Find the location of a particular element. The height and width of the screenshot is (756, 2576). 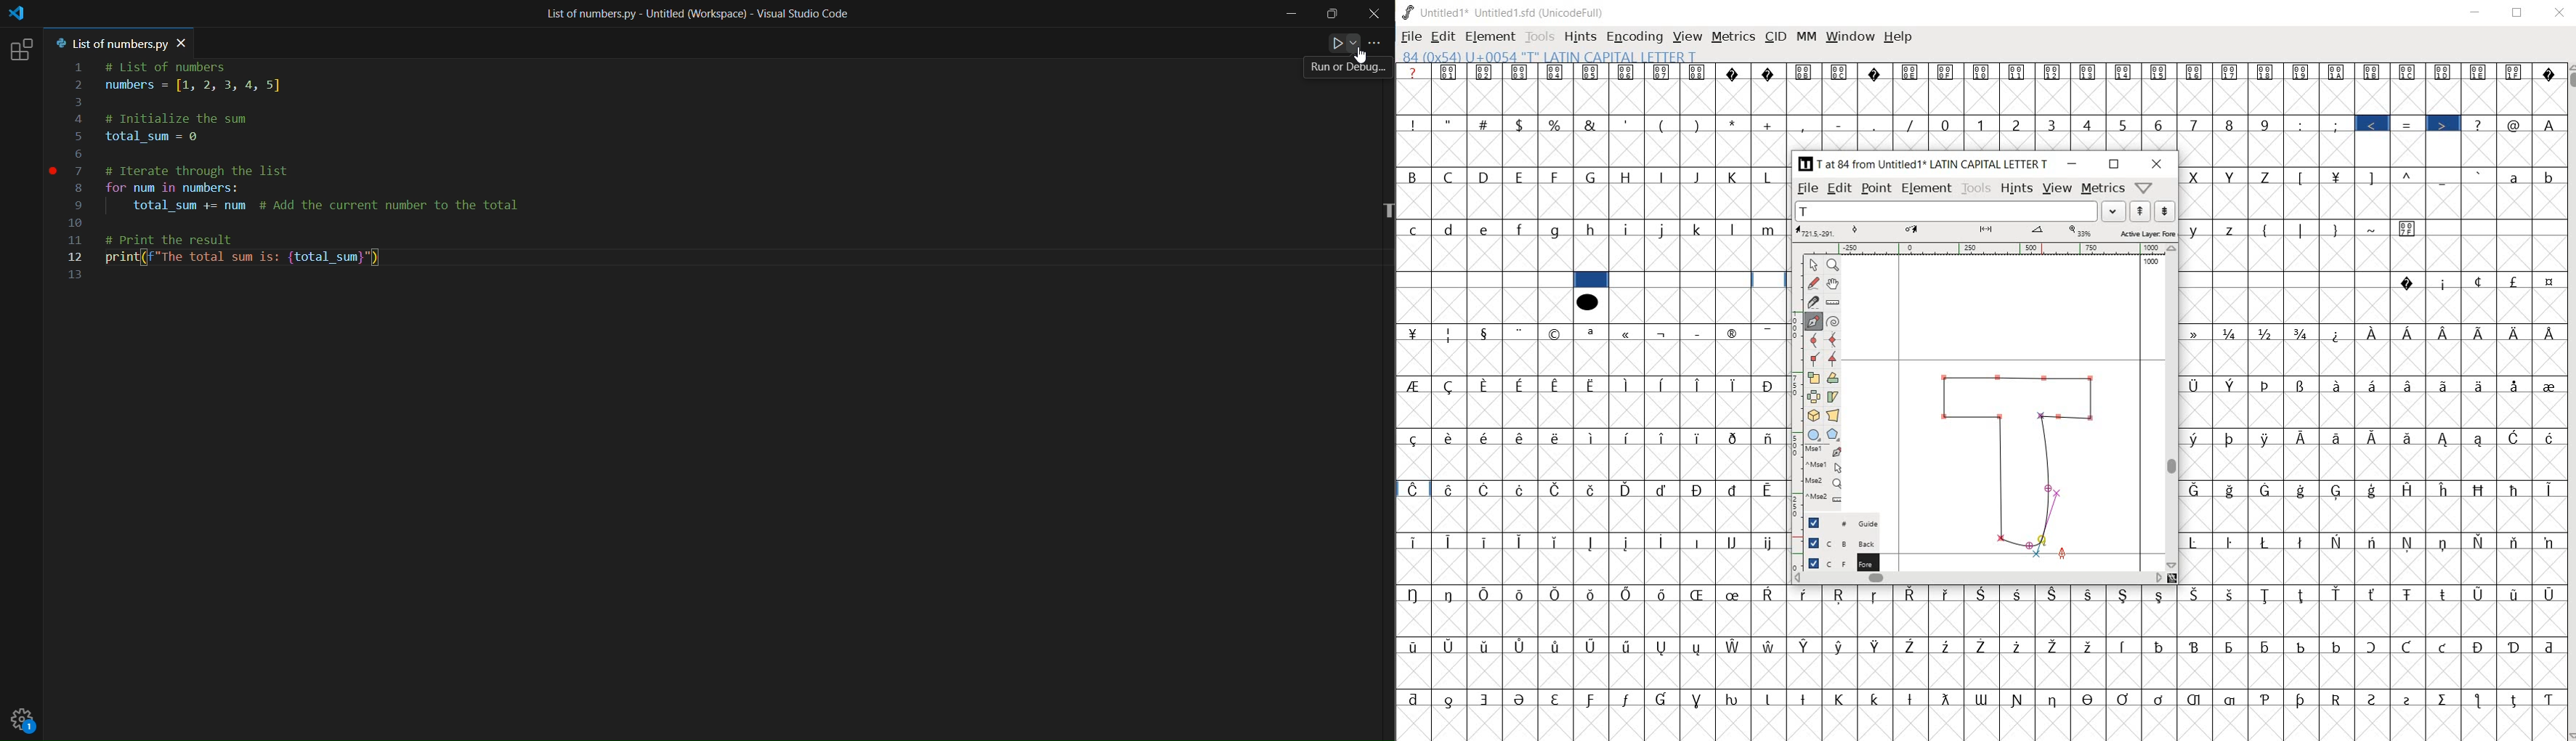

Symbol is located at coordinates (2445, 698).